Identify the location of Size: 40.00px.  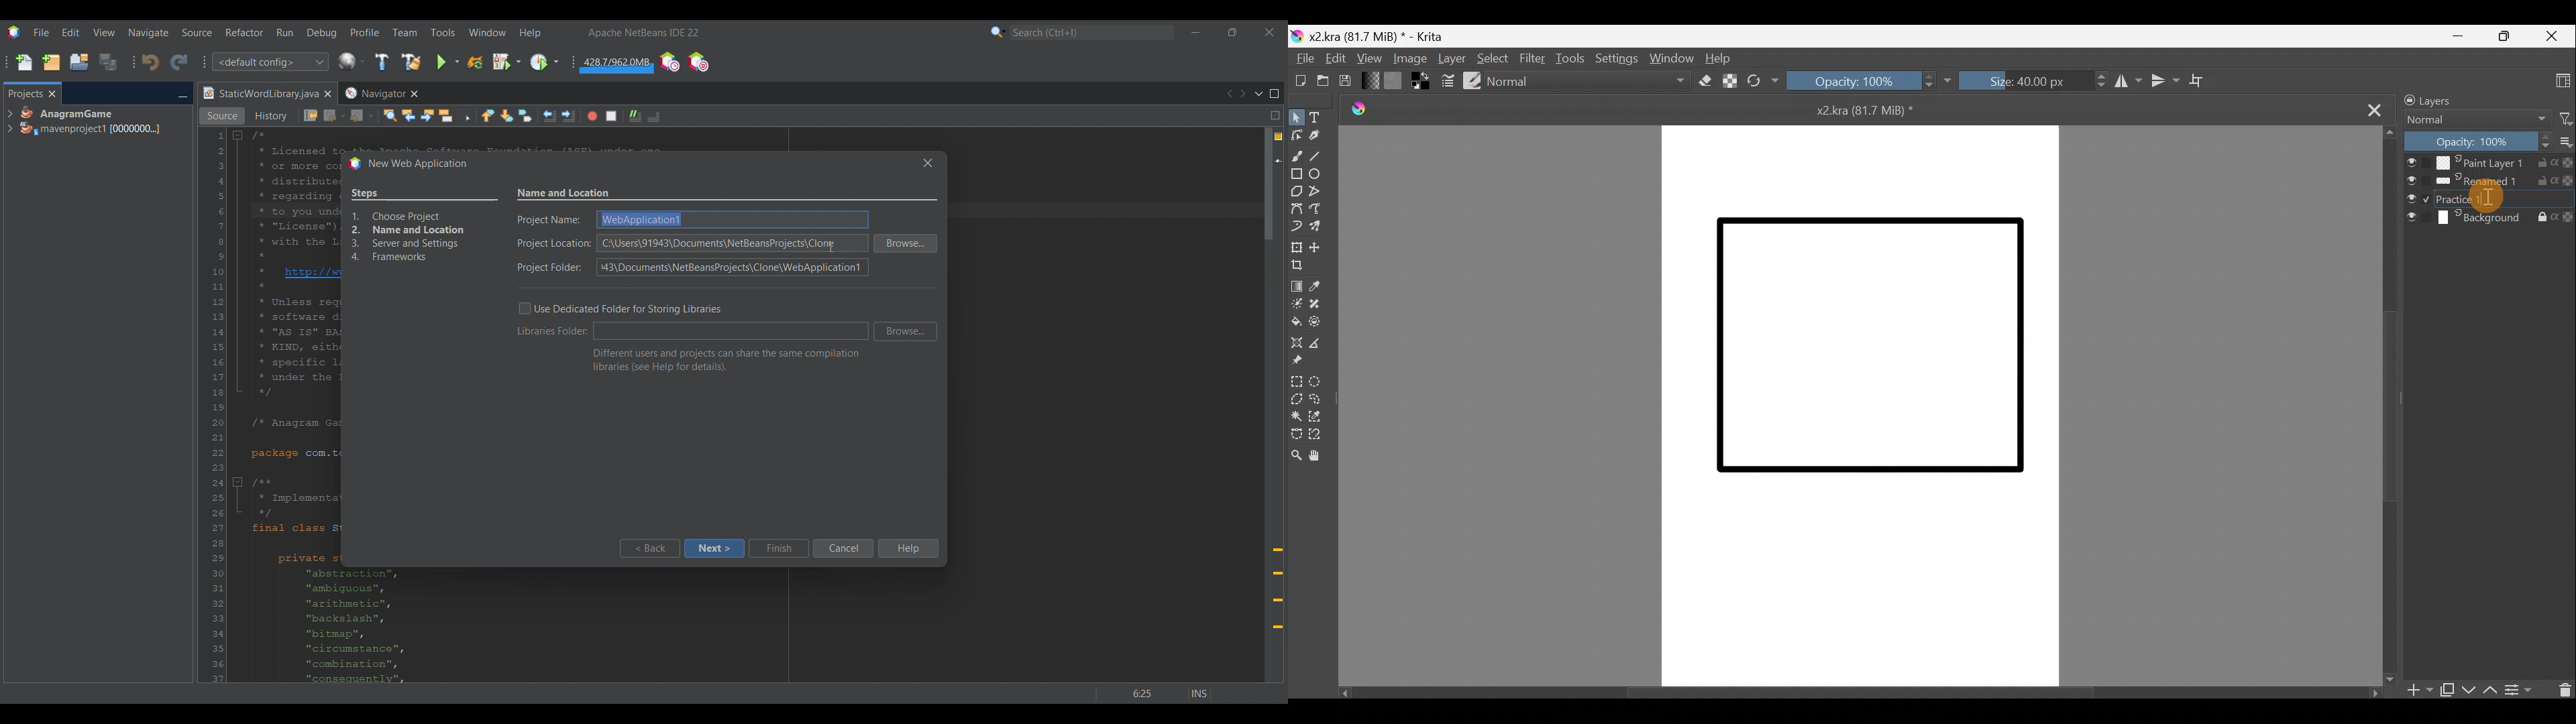
(2031, 80).